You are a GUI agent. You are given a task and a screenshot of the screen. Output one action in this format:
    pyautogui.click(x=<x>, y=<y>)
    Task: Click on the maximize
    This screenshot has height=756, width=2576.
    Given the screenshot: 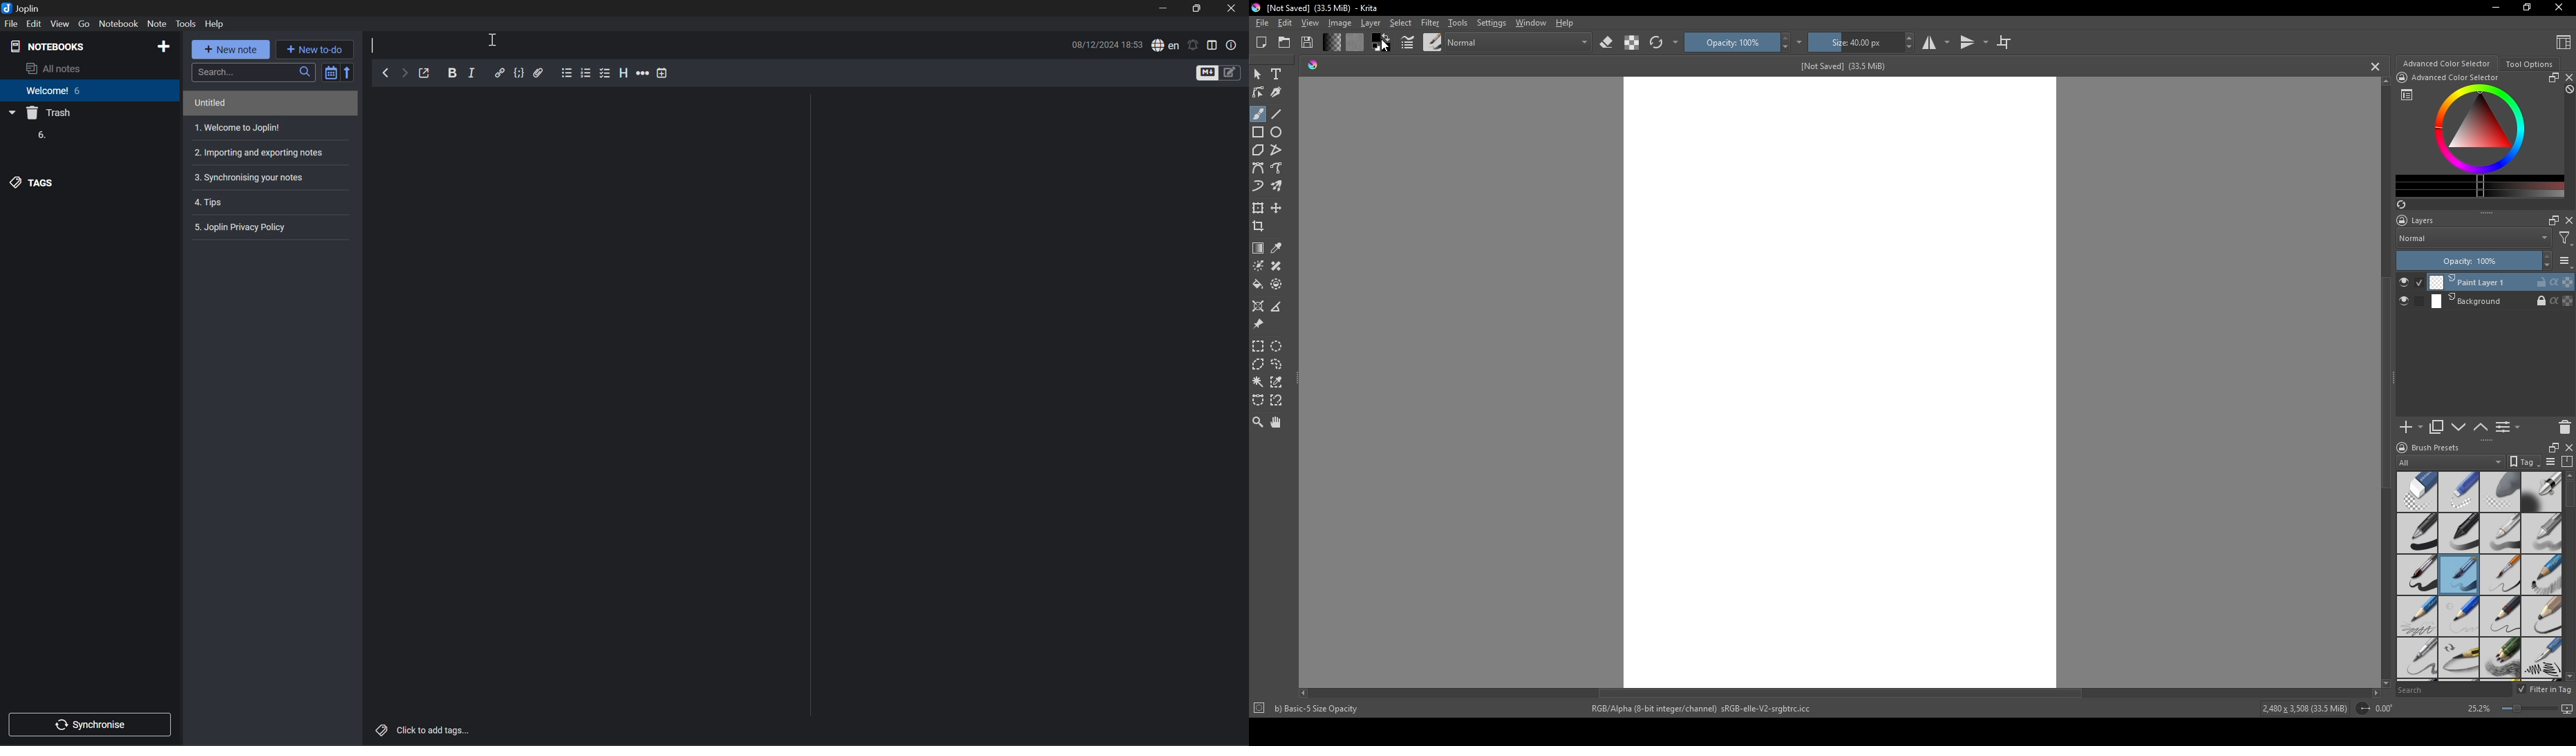 What is the action you would take?
    pyautogui.click(x=2550, y=220)
    